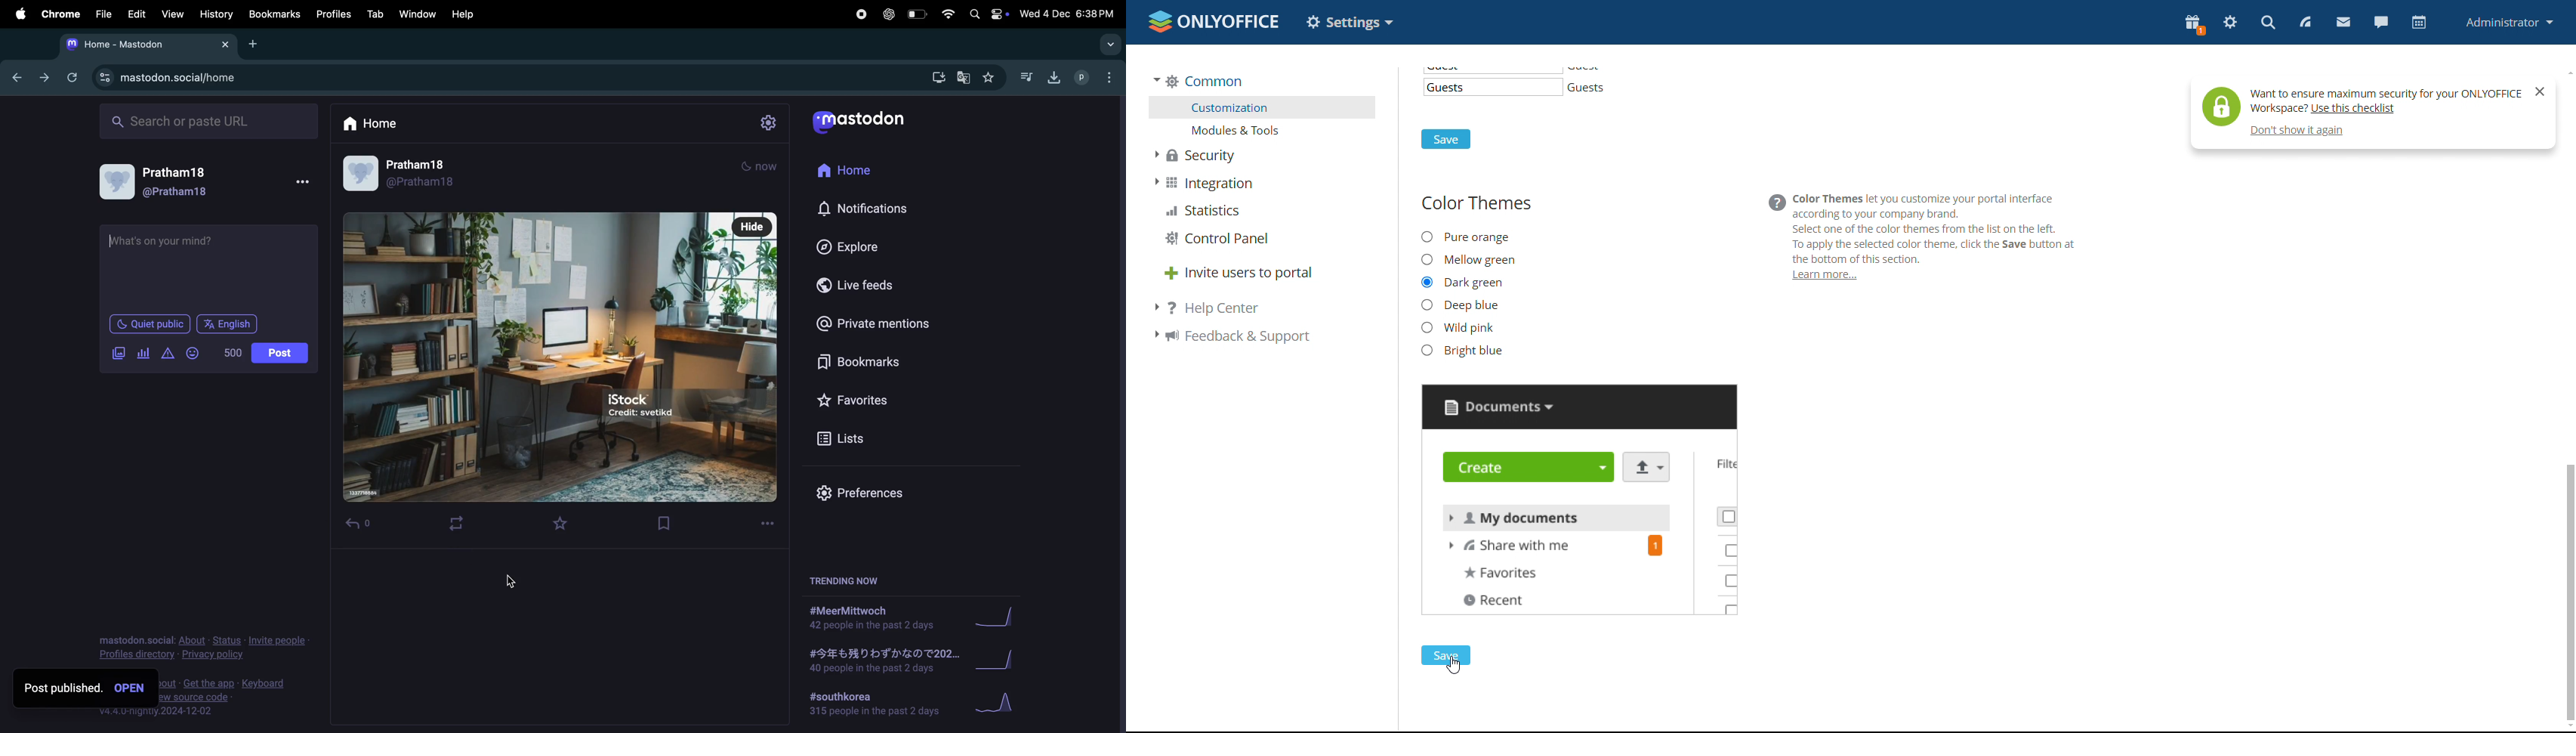 The height and width of the screenshot is (756, 2576). What do you see at coordinates (42, 80) in the screenshot?
I see `forward` at bounding box center [42, 80].